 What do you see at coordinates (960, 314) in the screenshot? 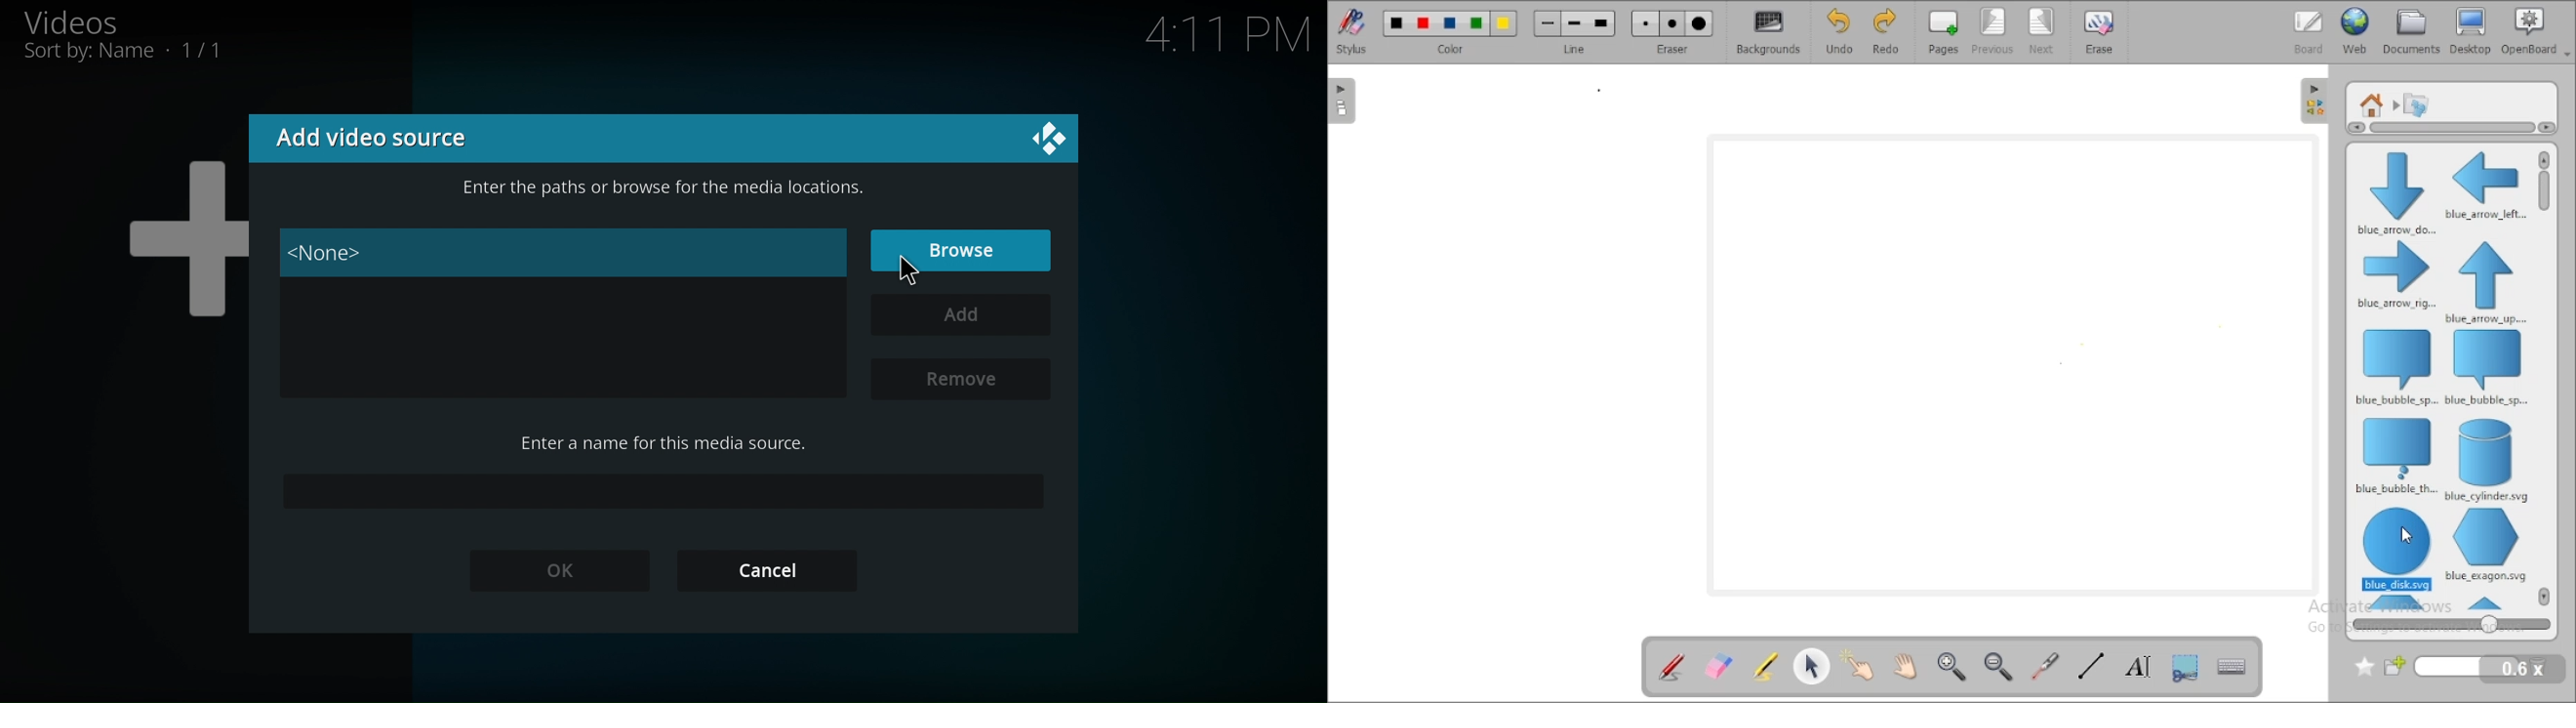
I see `Add` at bounding box center [960, 314].